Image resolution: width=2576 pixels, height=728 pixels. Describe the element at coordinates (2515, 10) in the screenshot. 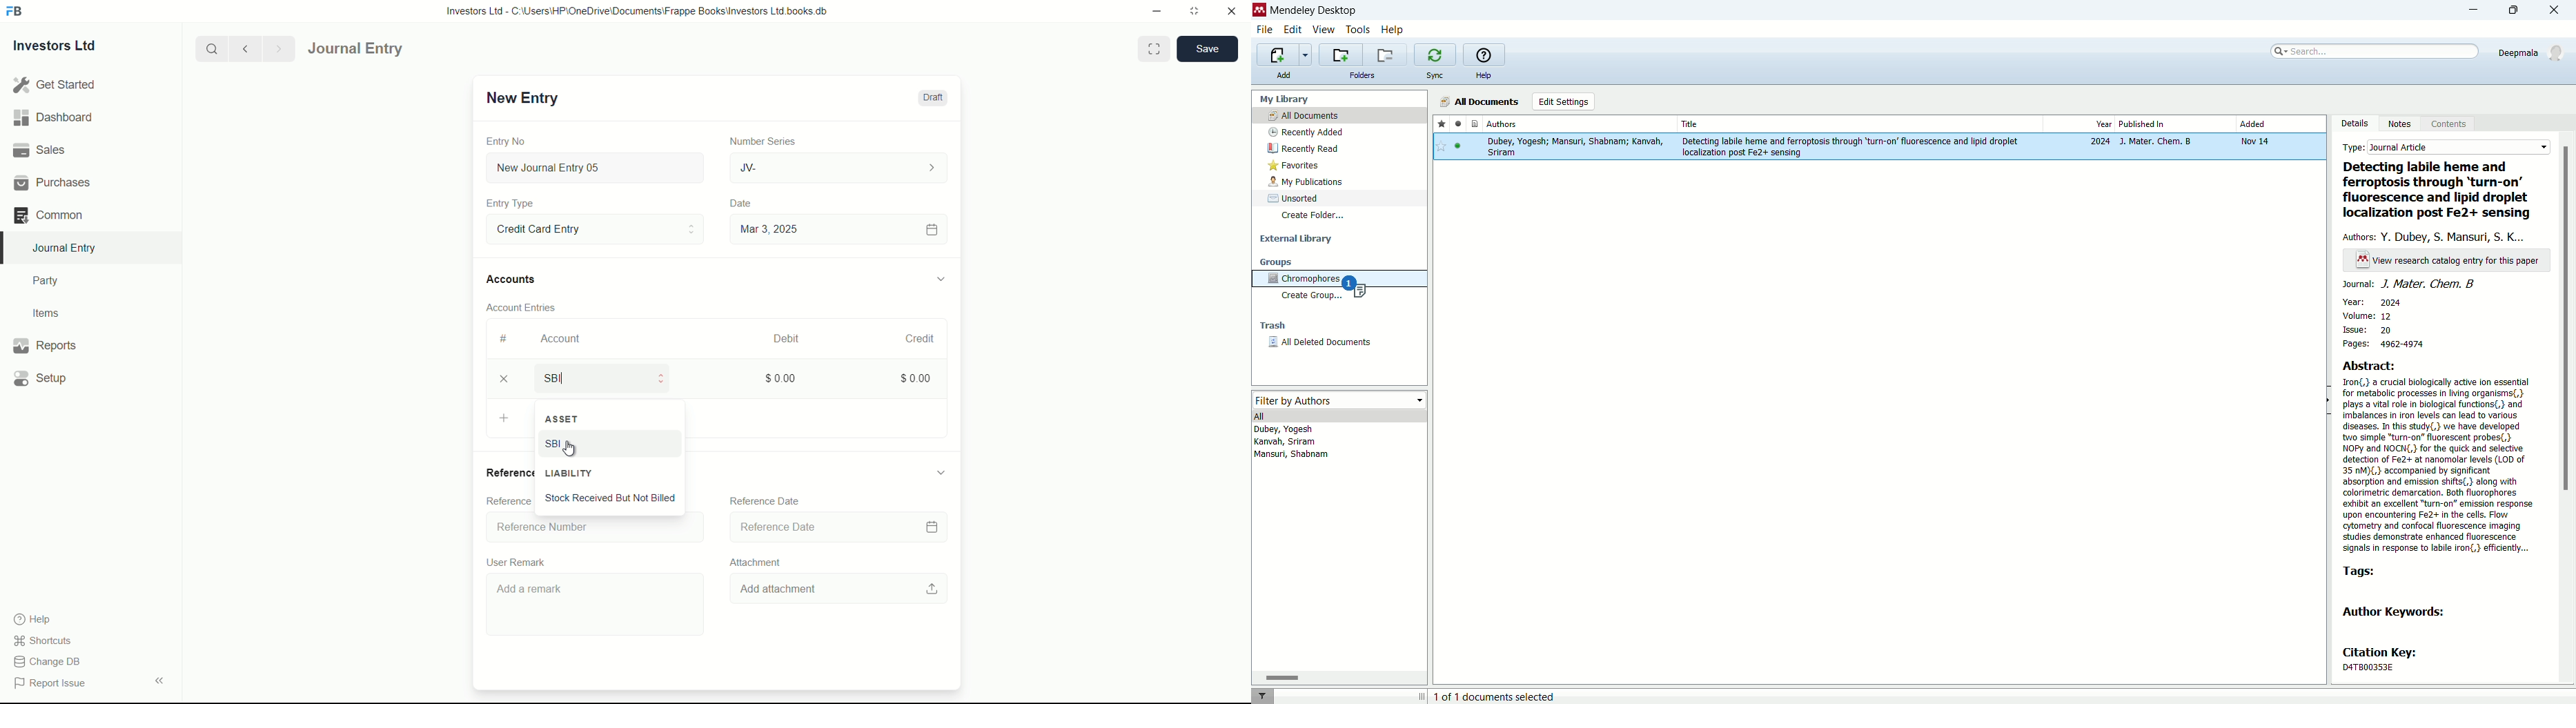

I see `maximize` at that location.